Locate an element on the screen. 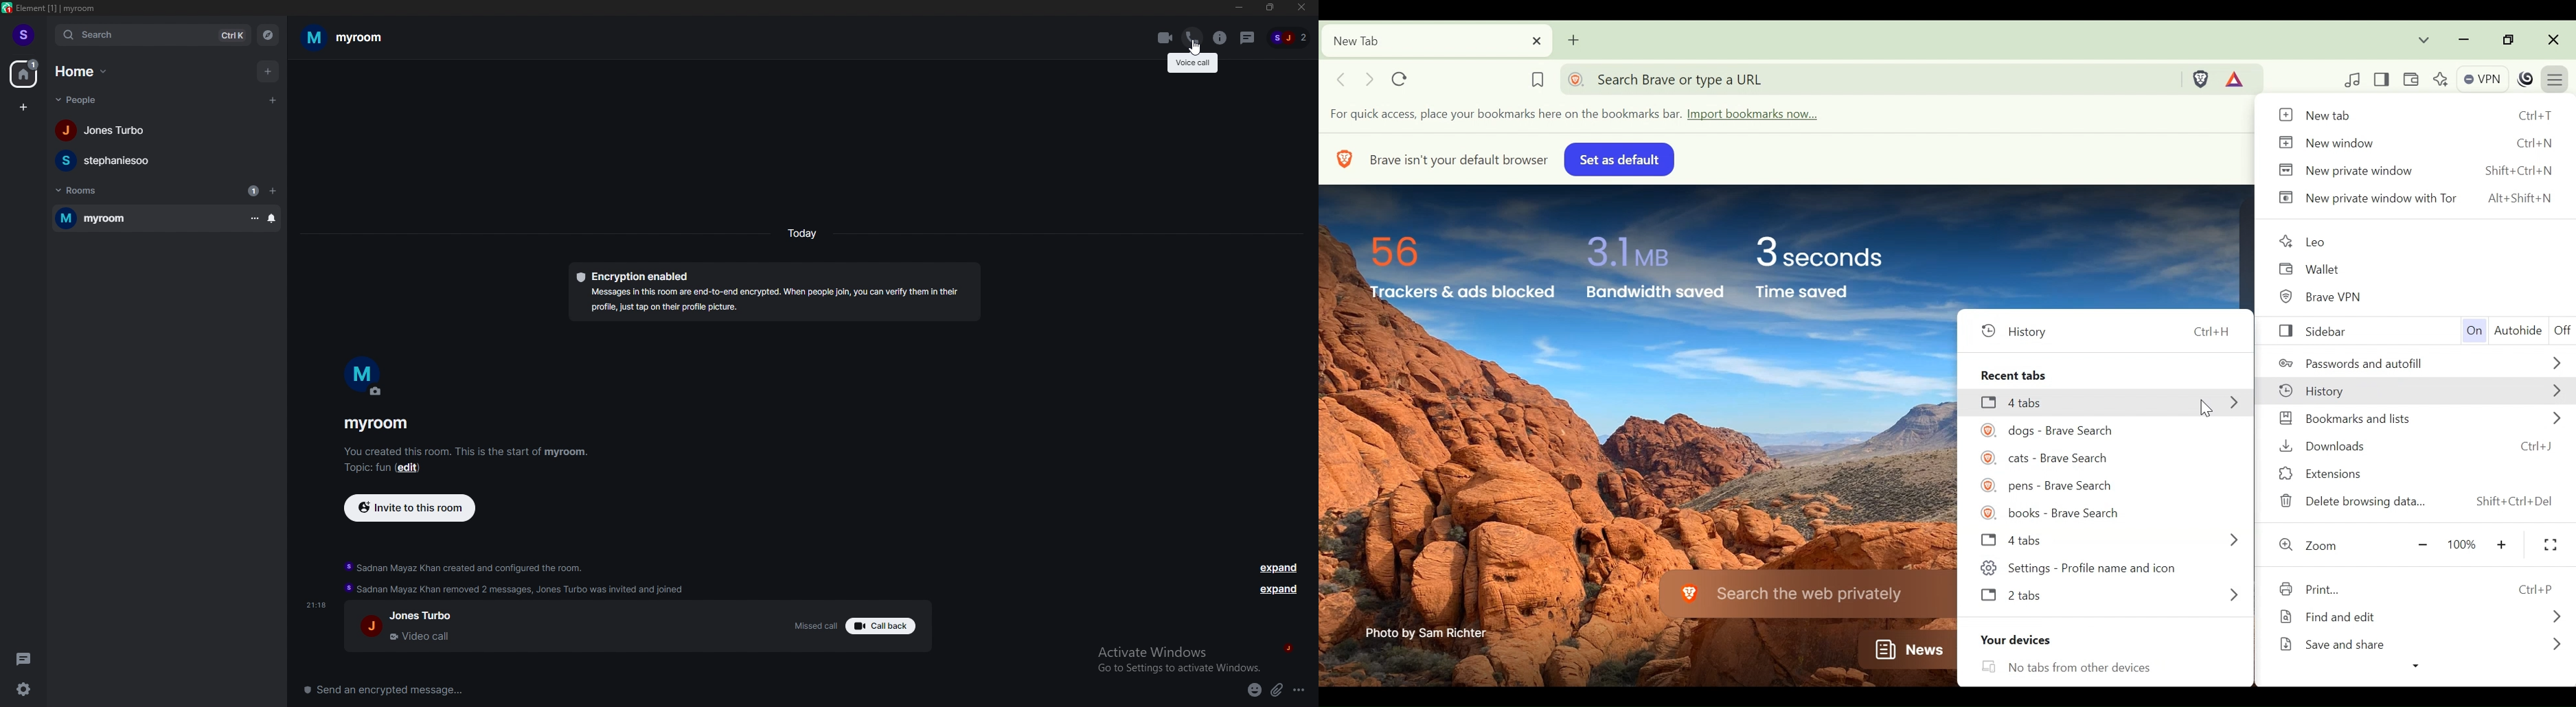  Brave VPN is located at coordinates (2330, 295).